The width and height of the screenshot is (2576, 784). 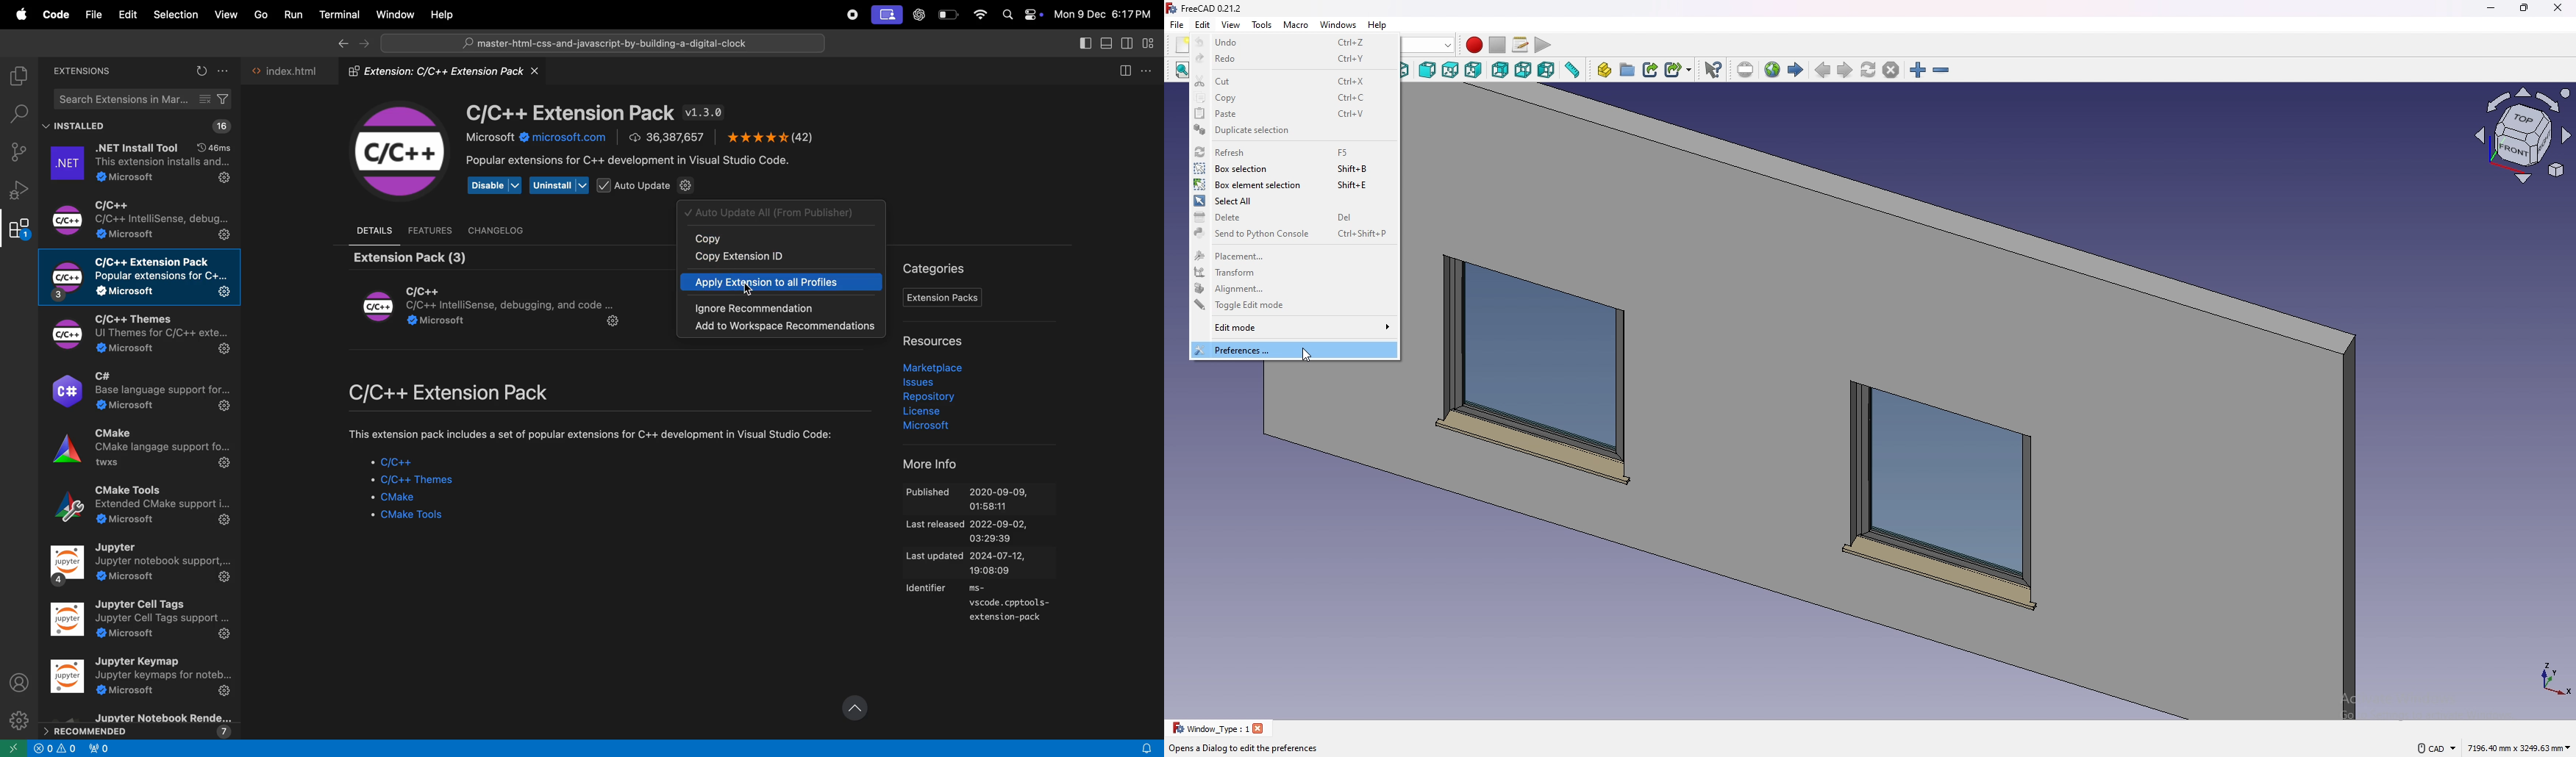 What do you see at coordinates (2487, 9) in the screenshot?
I see `minimize` at bounding box center [2487, 9].